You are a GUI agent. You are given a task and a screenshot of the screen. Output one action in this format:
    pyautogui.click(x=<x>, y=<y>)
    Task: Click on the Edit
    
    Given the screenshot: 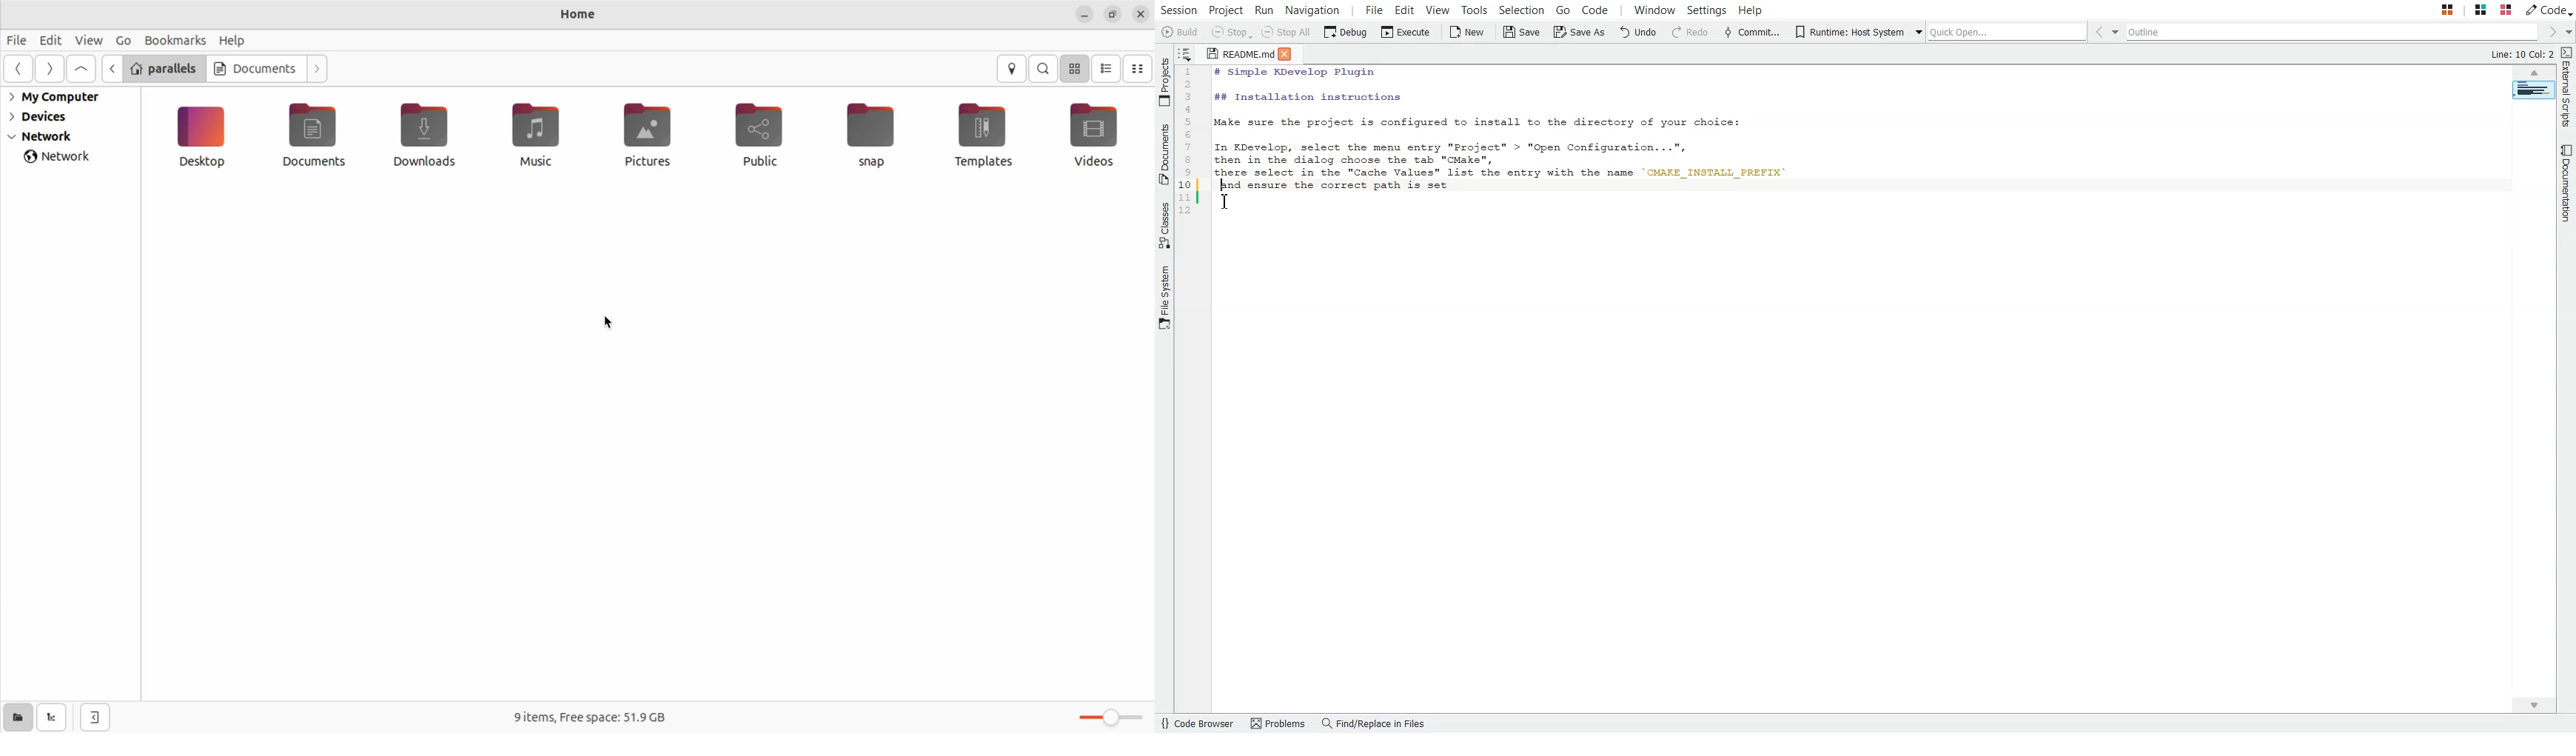 What is the action you would take?
    pyautogui.click(x=50, y=41)
    